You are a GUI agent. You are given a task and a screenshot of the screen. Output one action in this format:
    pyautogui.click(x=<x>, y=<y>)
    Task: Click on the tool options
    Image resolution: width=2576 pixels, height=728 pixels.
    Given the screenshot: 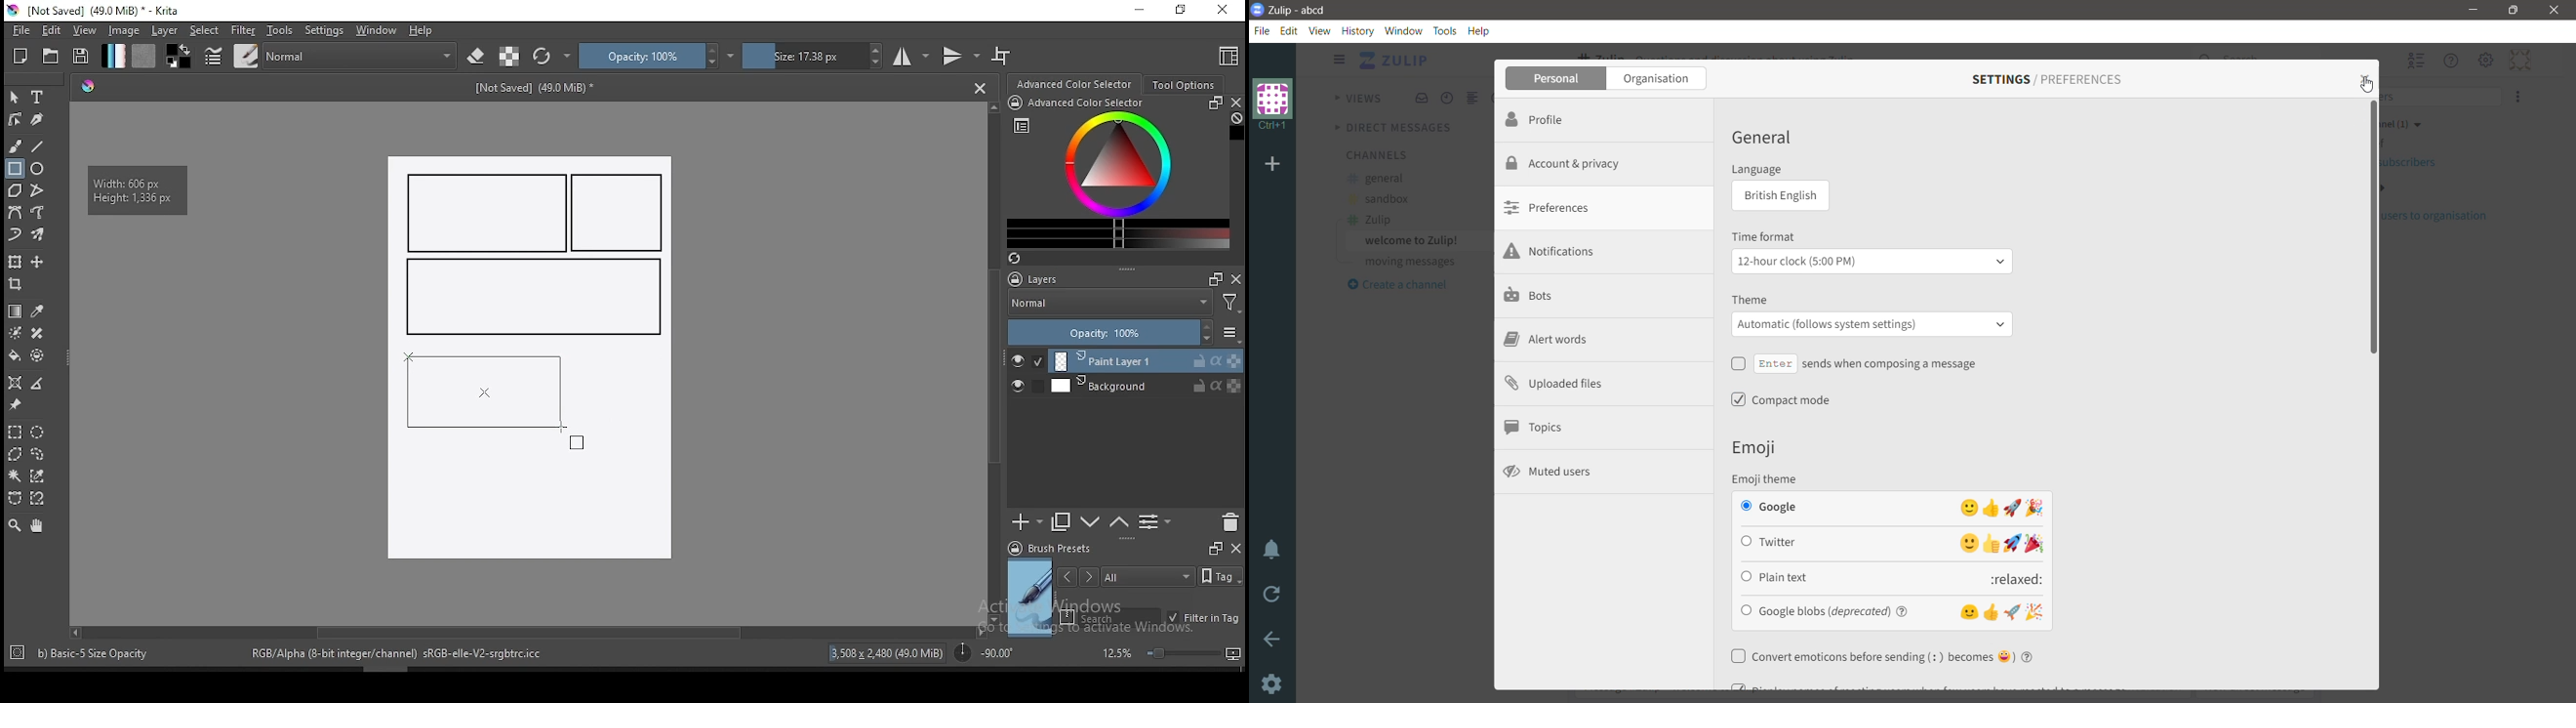 What is the action you would take?
    pyautogui.click(x=1185, y=85)
    